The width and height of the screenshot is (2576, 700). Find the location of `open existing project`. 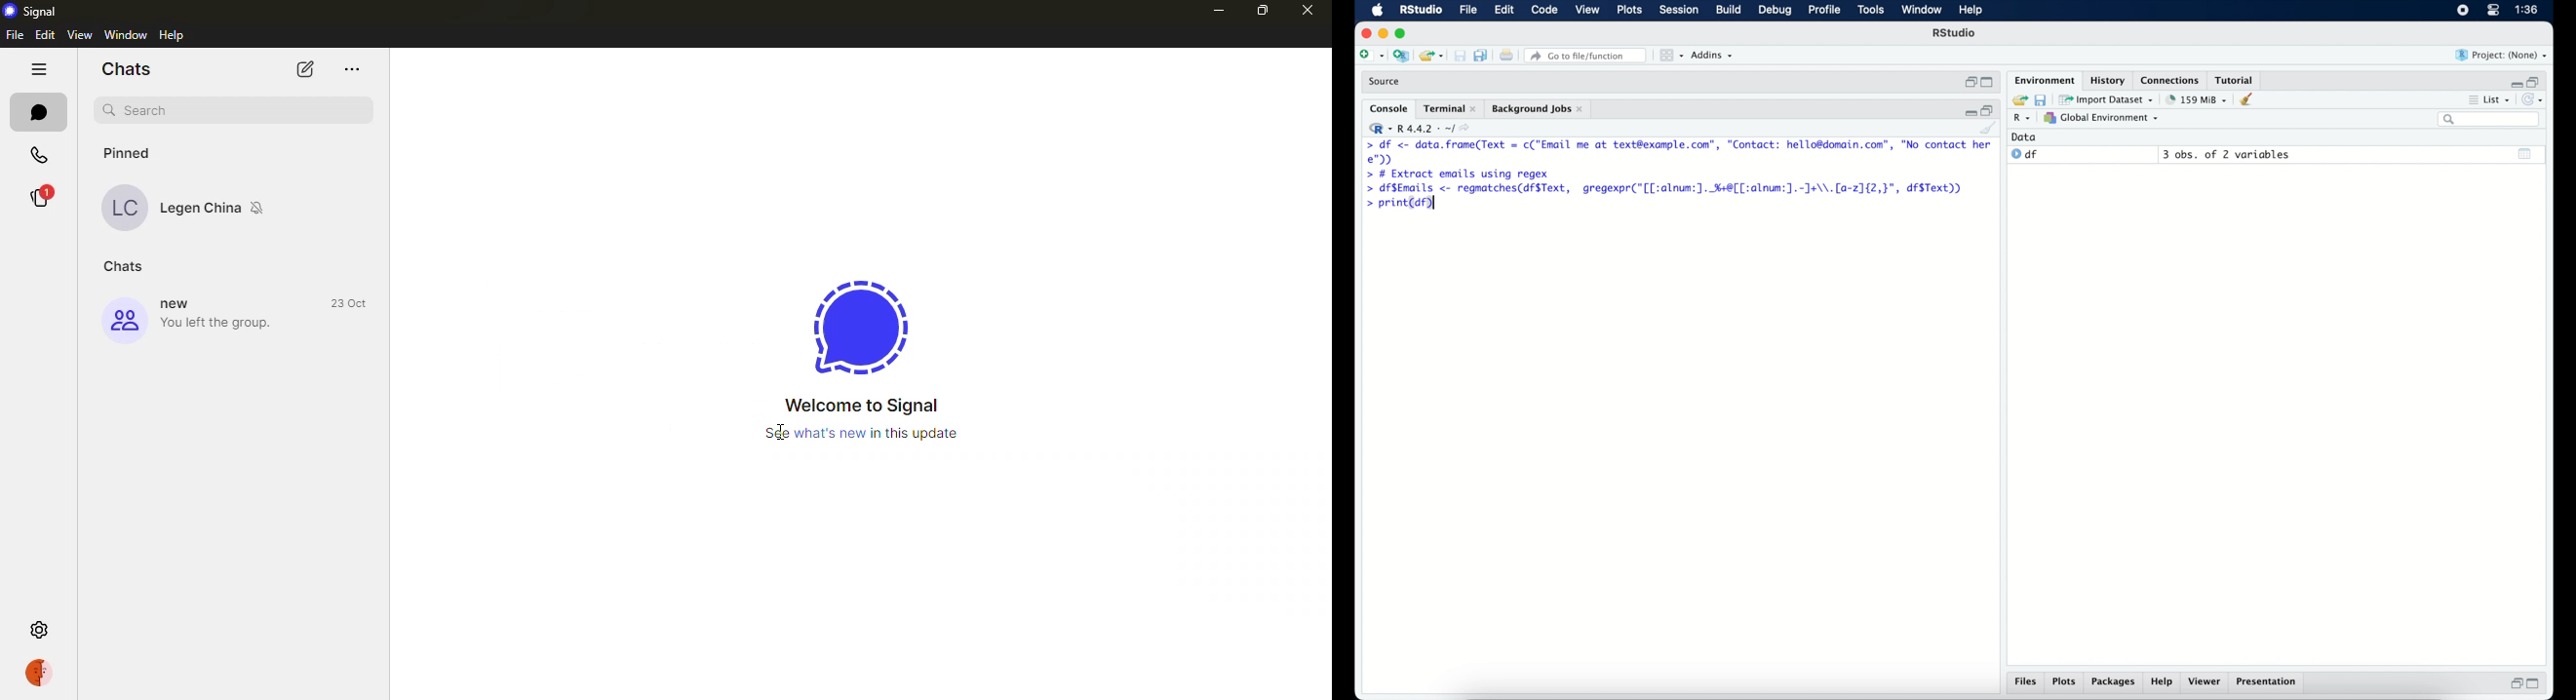

open existing project is located at coordinates (1430, 55).